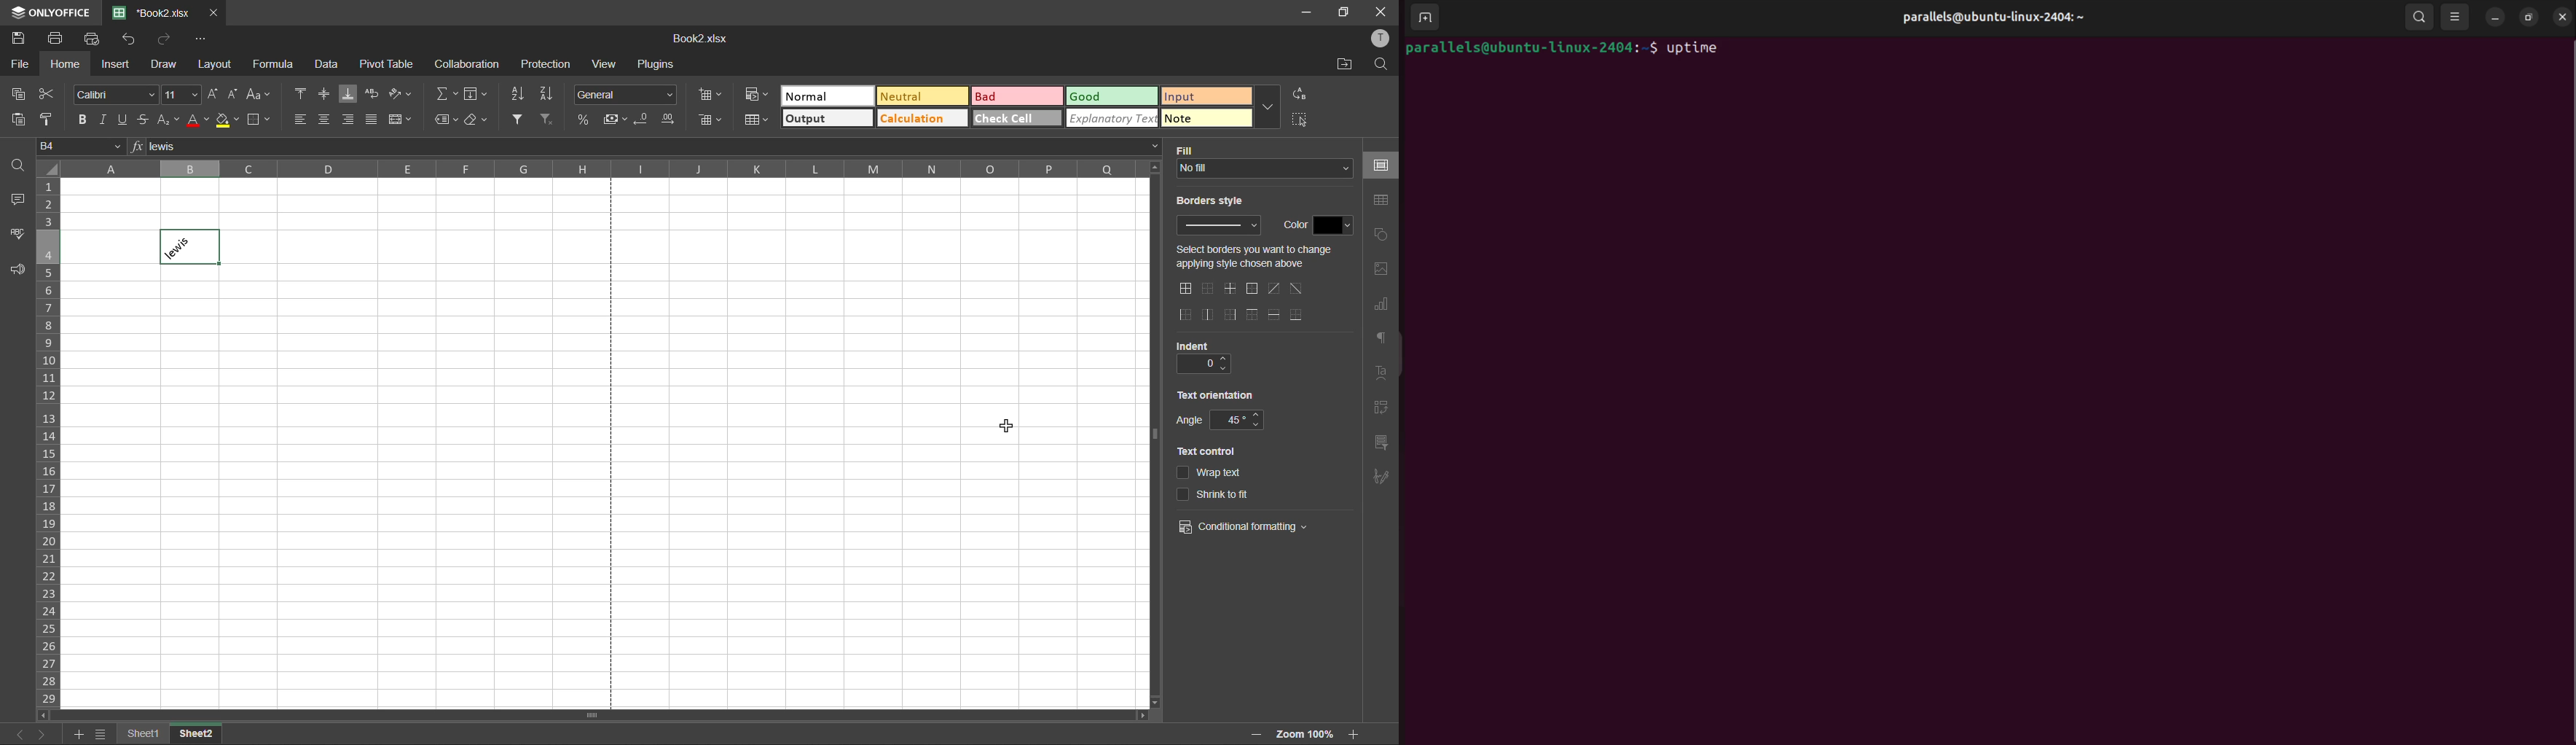 This screenshot has height=756, width=2576. Describe the element at coordinates (1272, 289) in the screenshot. I see `diagonal up border` at that location.